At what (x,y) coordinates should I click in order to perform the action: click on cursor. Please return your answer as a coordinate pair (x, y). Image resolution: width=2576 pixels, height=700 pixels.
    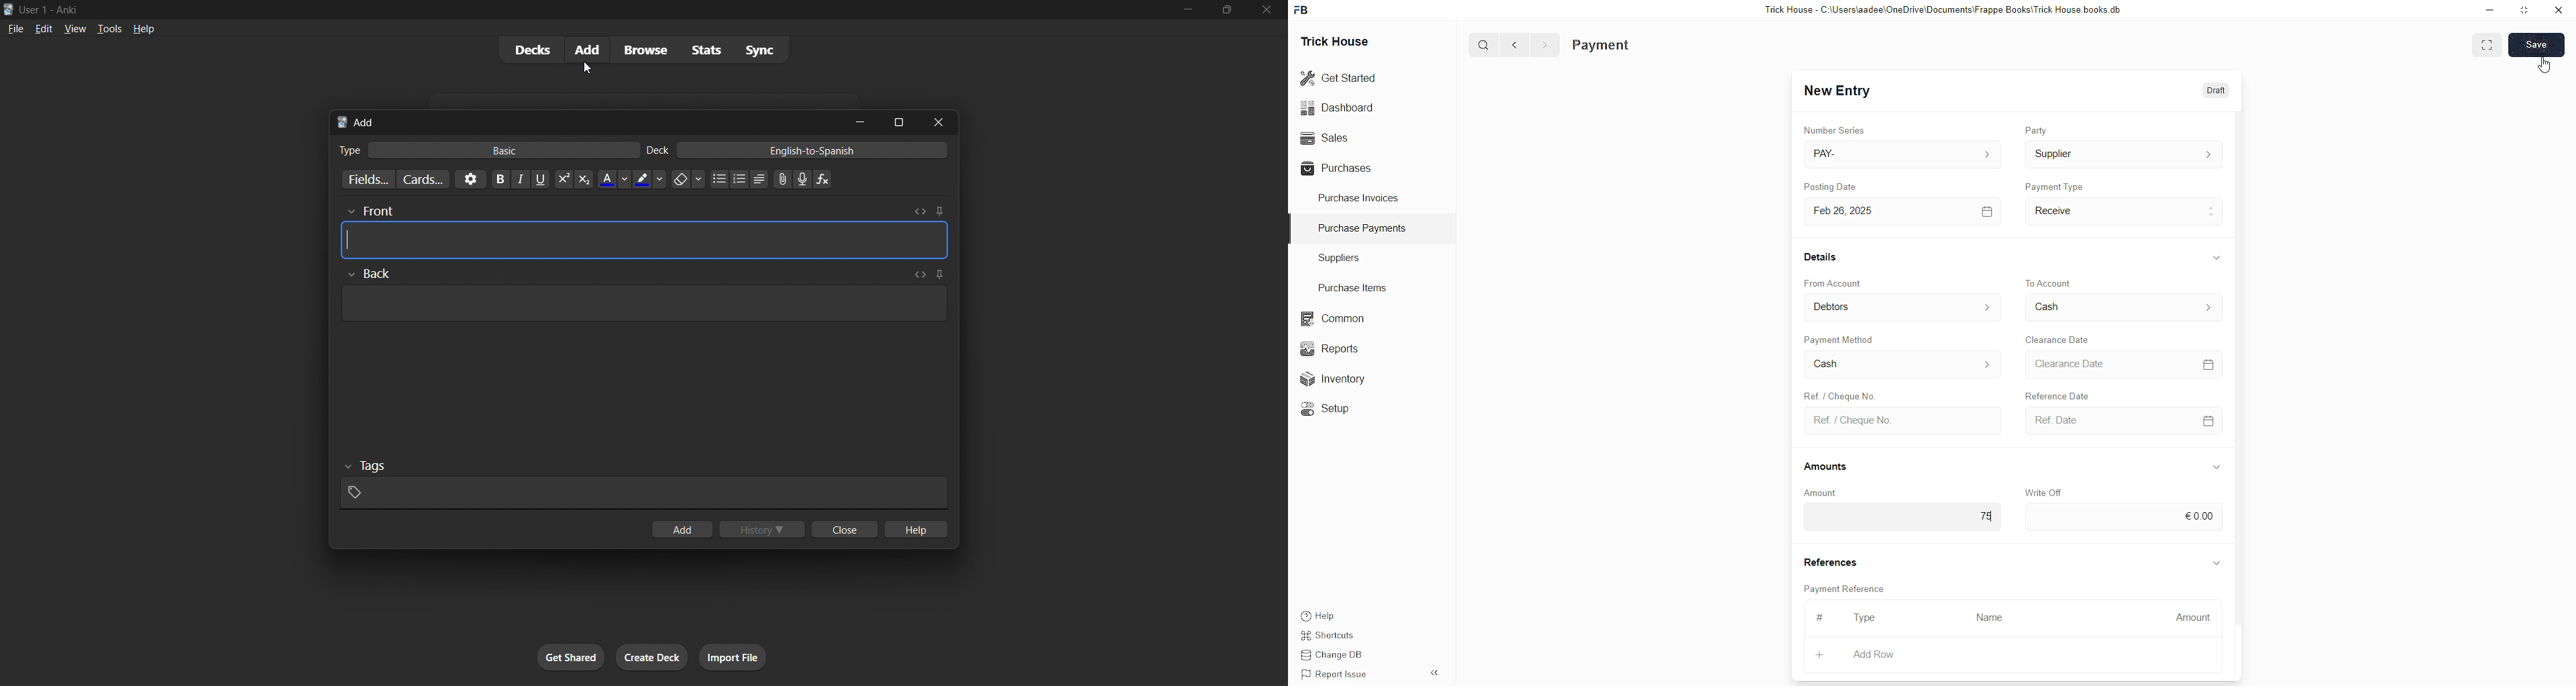
    Looking at the image, I should click on (589, 66).